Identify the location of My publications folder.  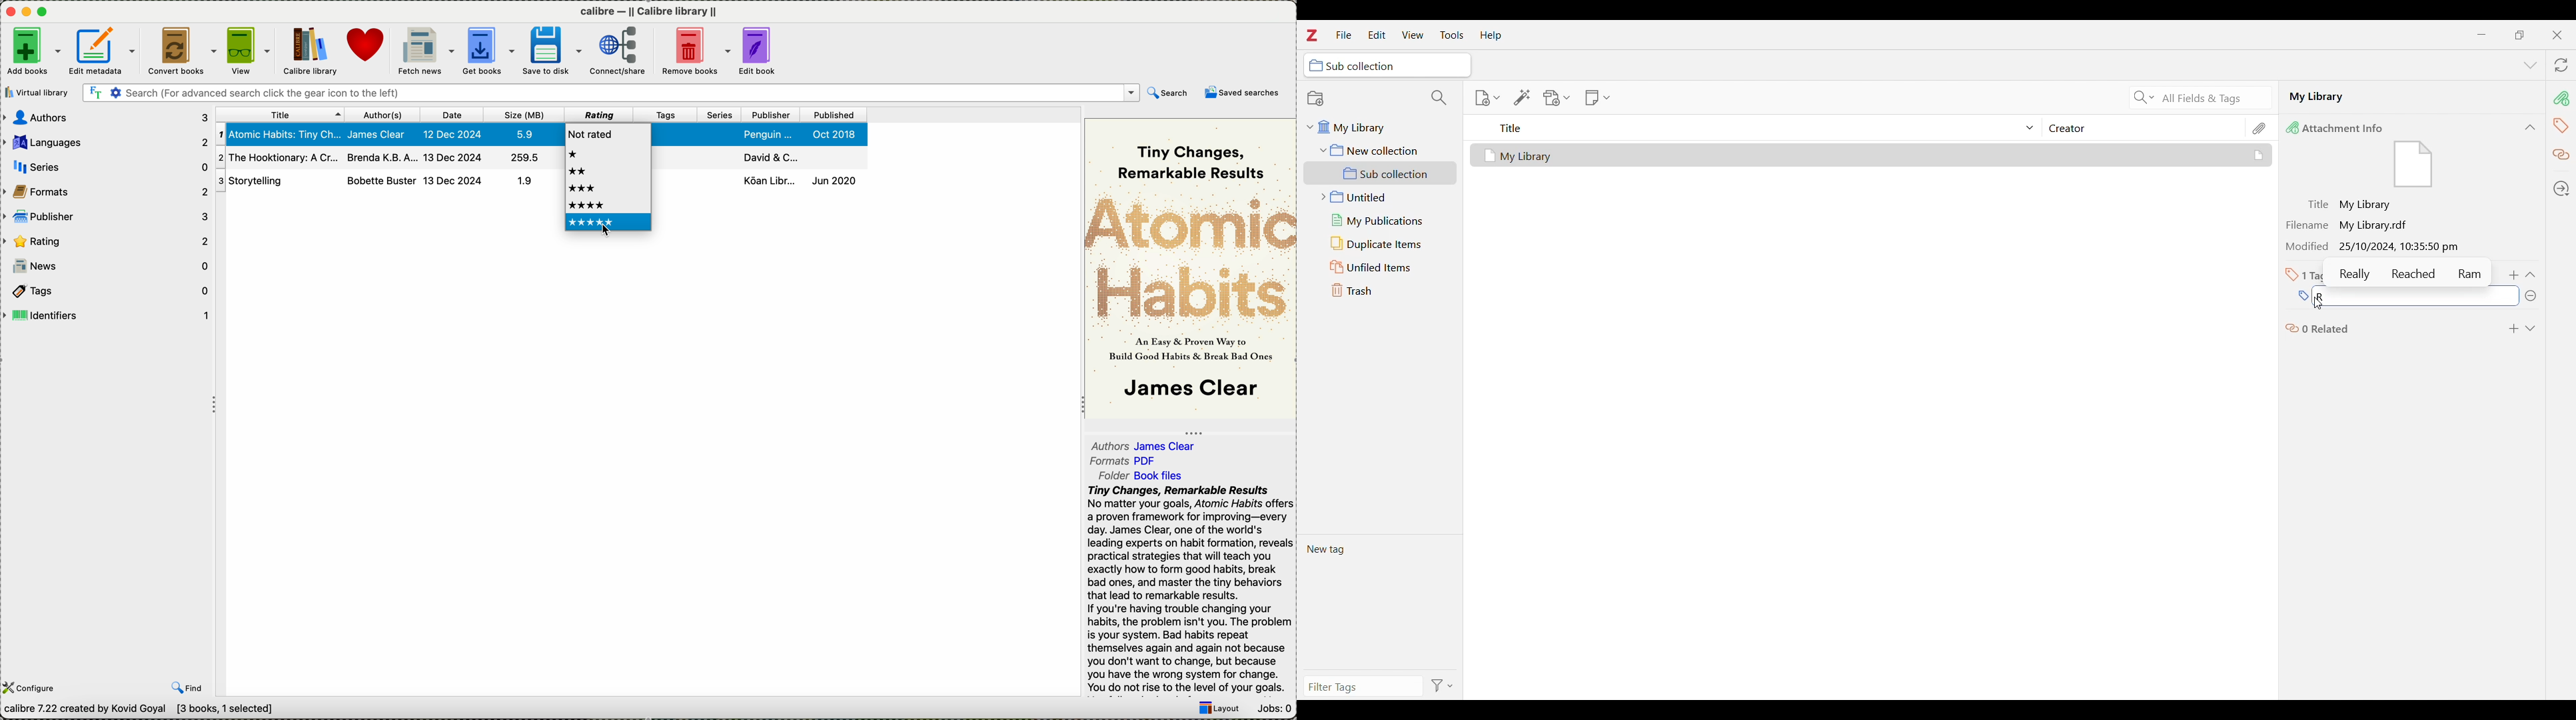
(1379, 220).